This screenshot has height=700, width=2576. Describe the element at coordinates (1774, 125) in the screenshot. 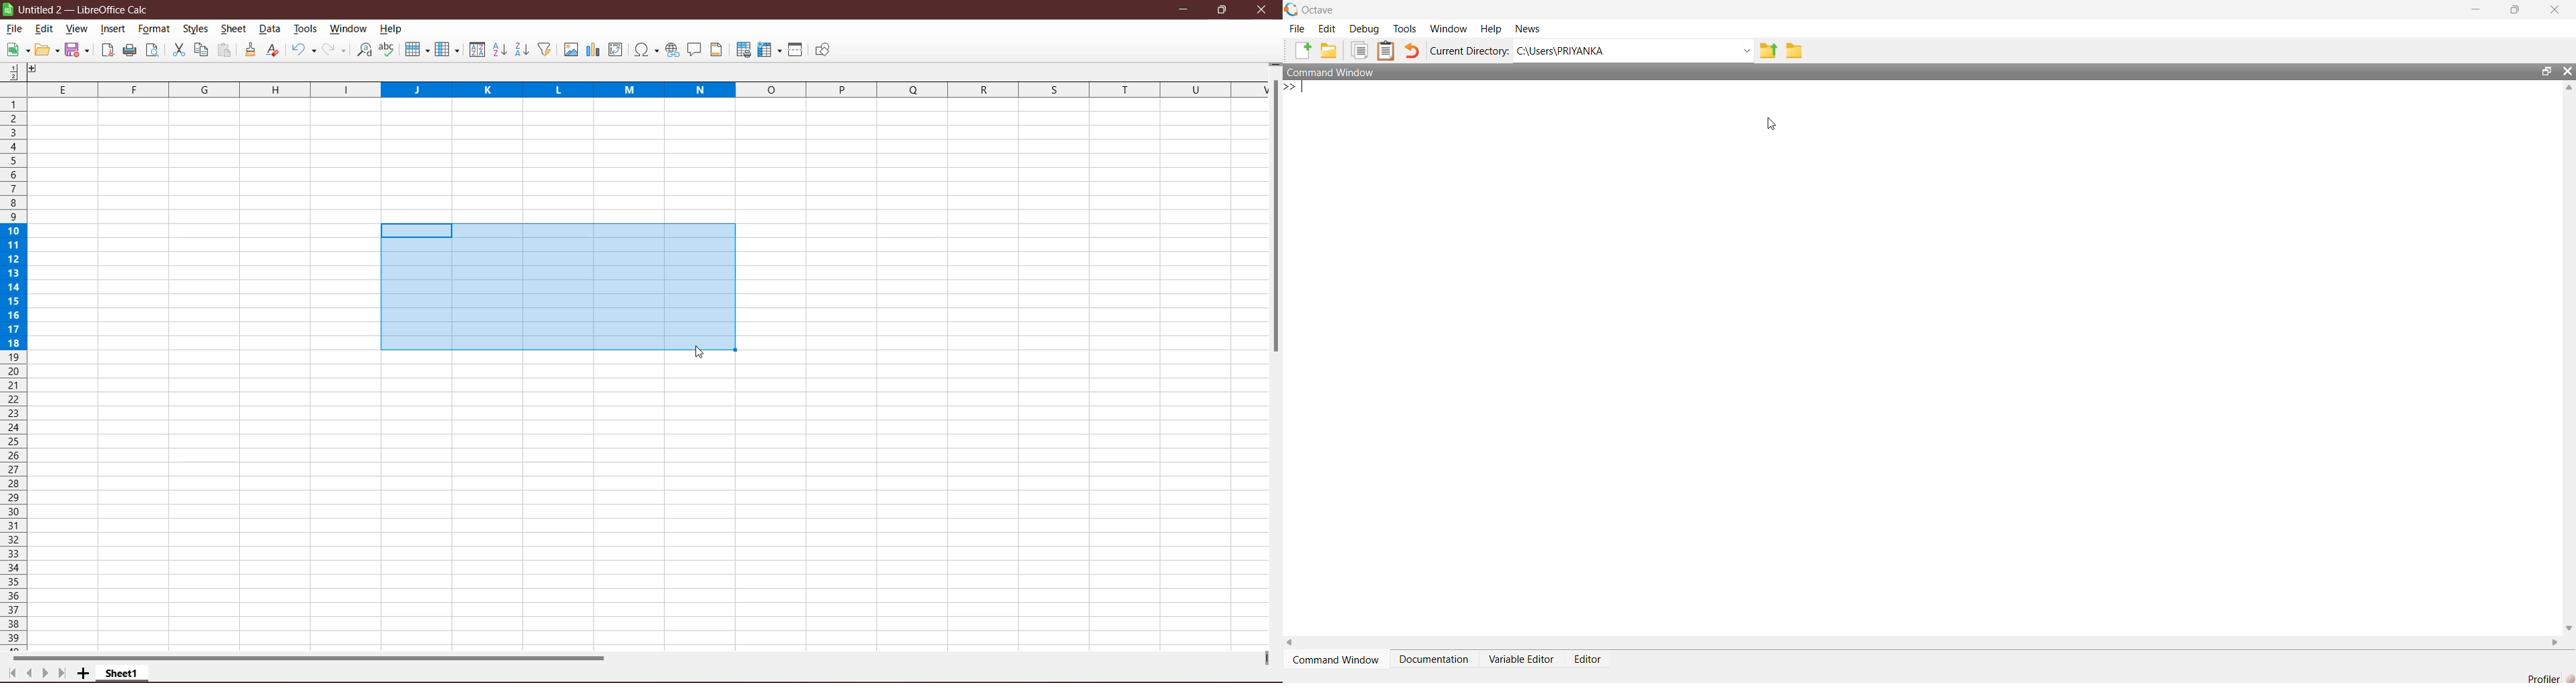

I see `Cursor` at that location.